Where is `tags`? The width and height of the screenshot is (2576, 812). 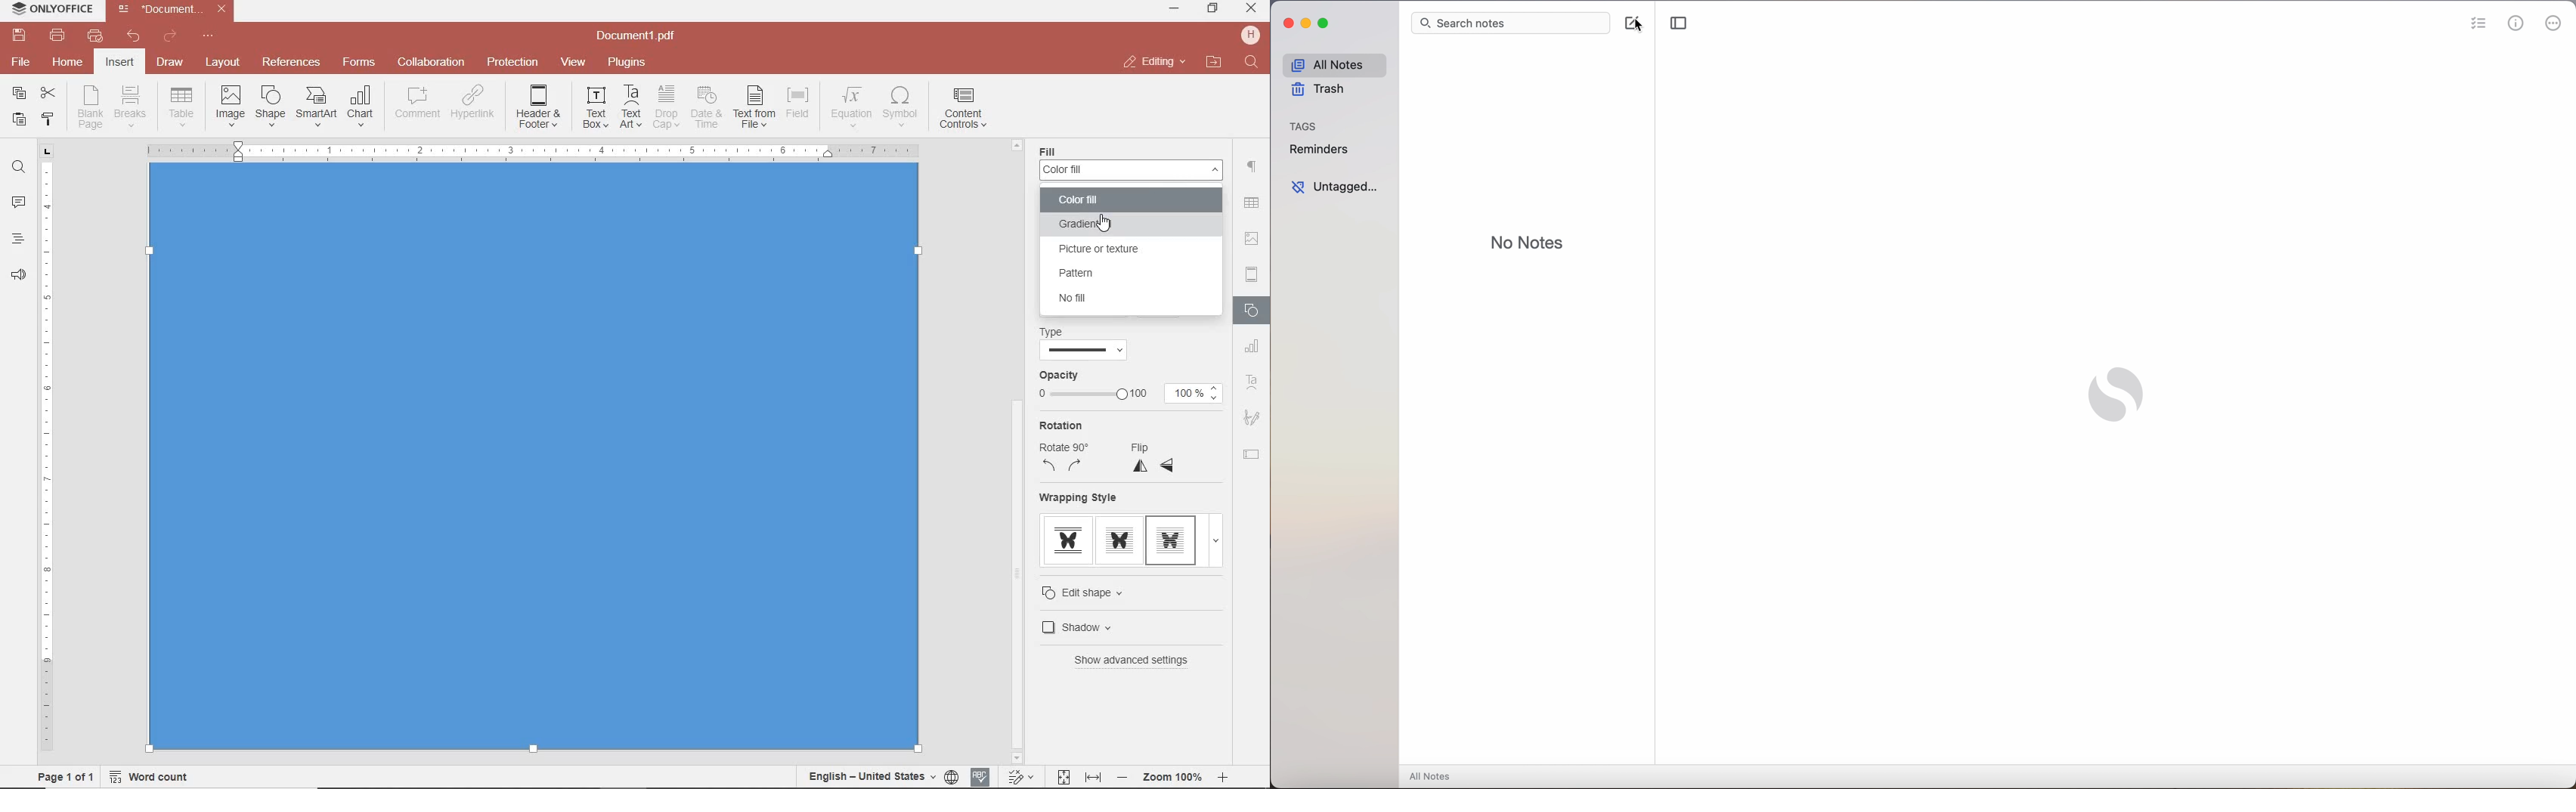
tags is located at coordinates (1304, 127).